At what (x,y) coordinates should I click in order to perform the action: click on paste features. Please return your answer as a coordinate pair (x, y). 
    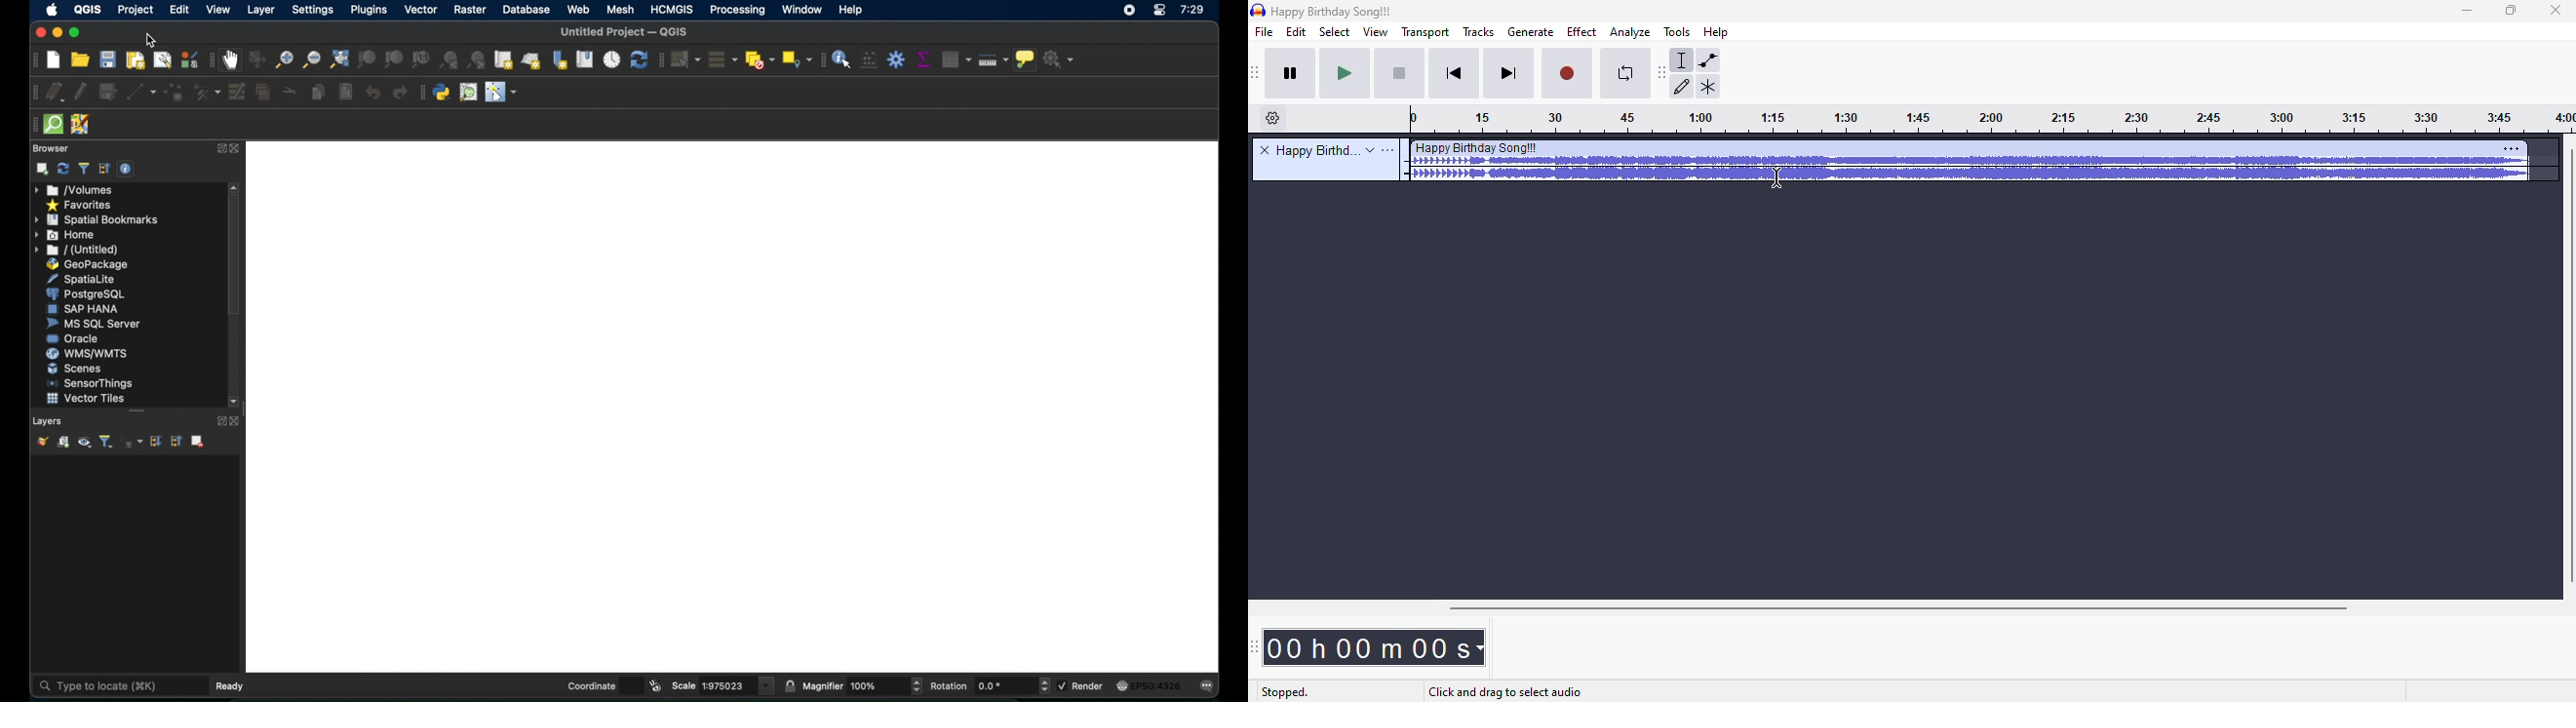
    Looking at the image, I should click on (346, 92).